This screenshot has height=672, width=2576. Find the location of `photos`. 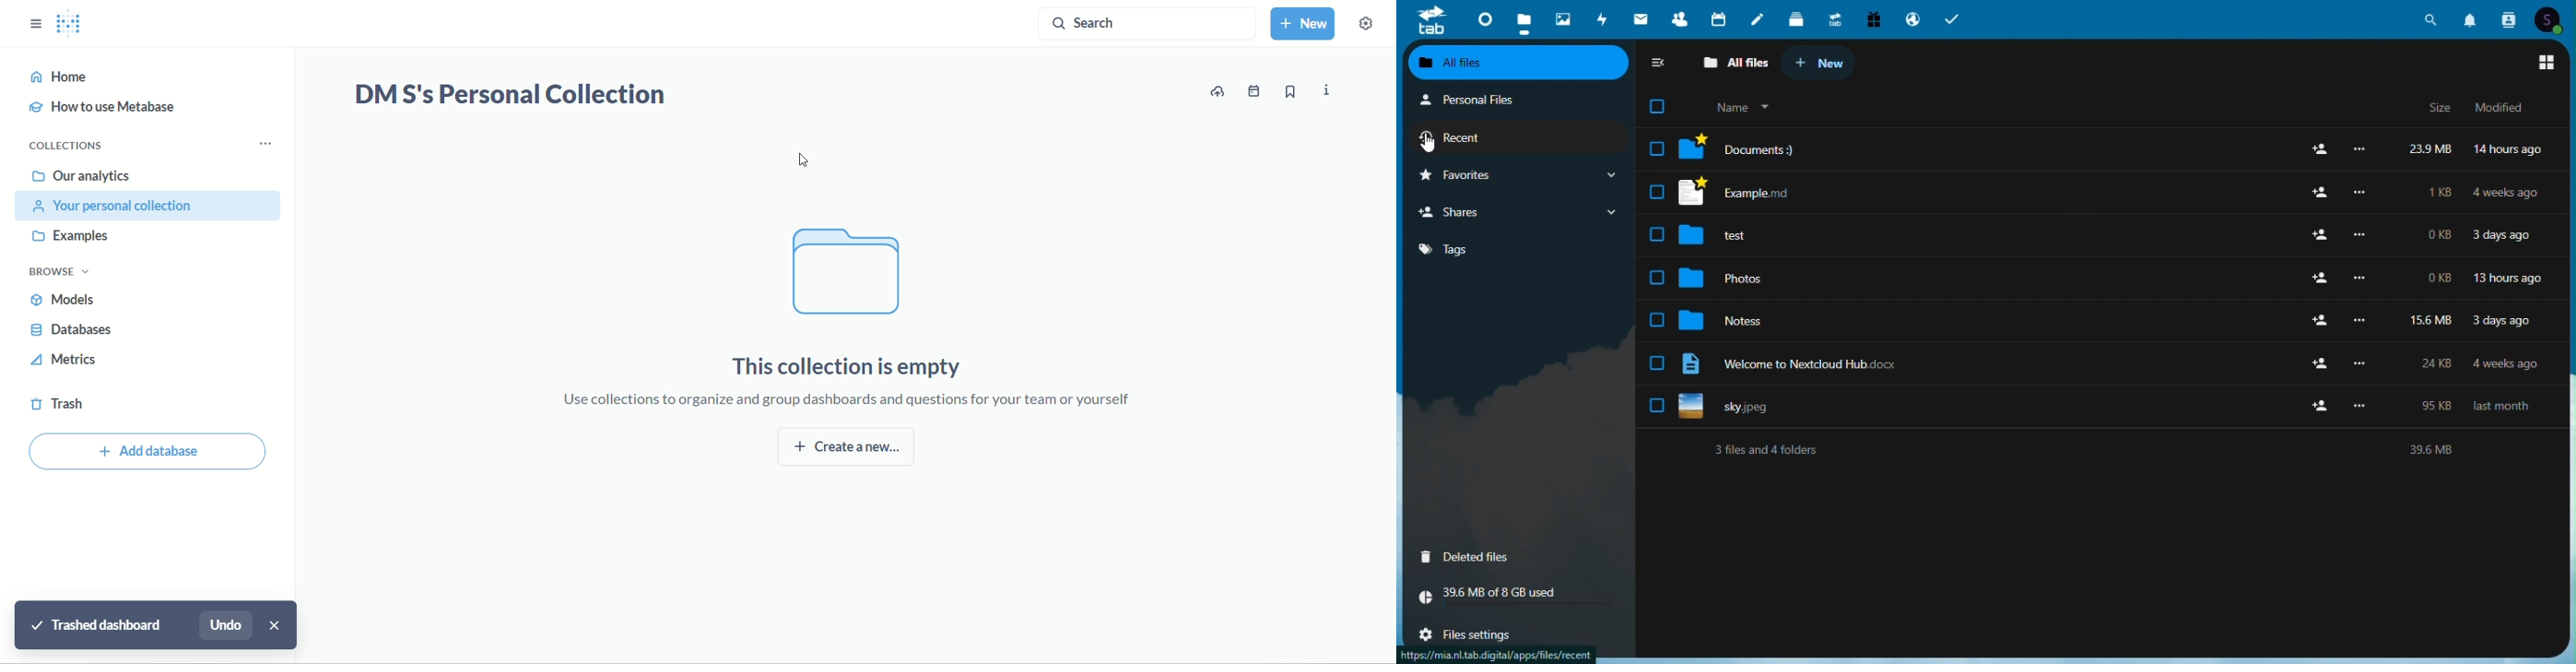

photos is located at coordinates (1729, 275).